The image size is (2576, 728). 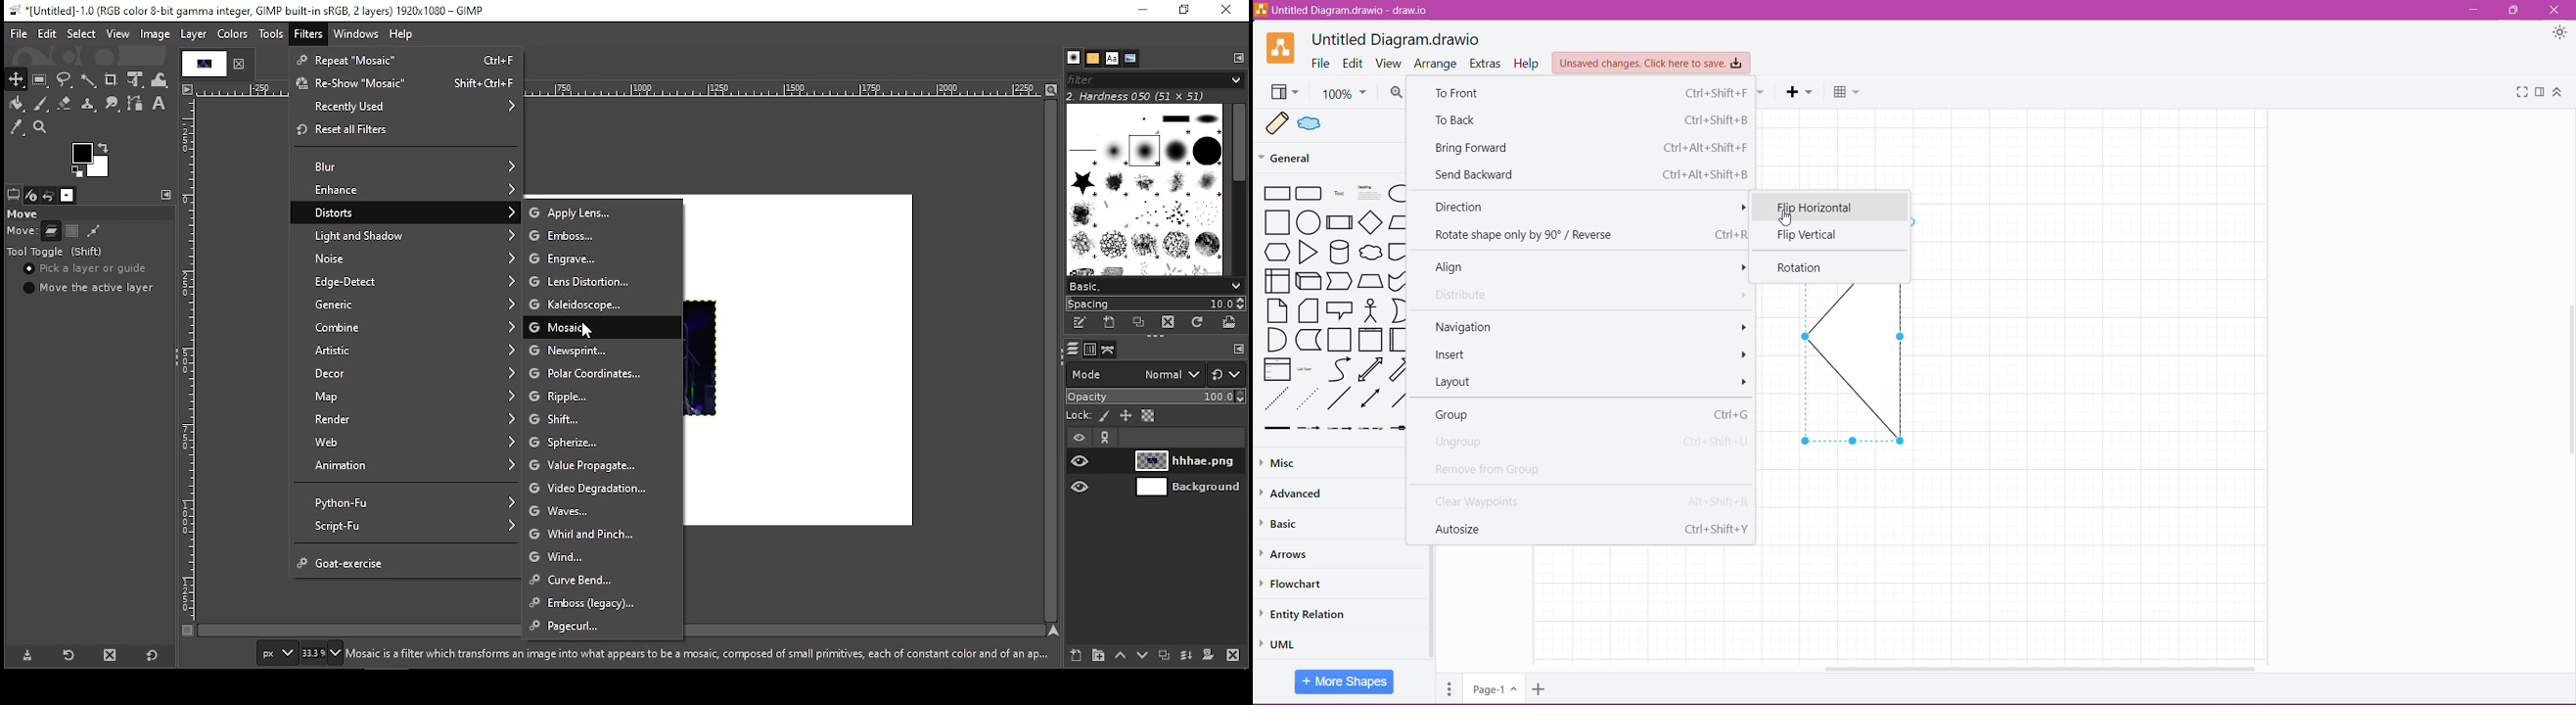 What do you see at coordinates (307, 31) in the screenshot?
I see `filters` at bounding box center [307, 31].